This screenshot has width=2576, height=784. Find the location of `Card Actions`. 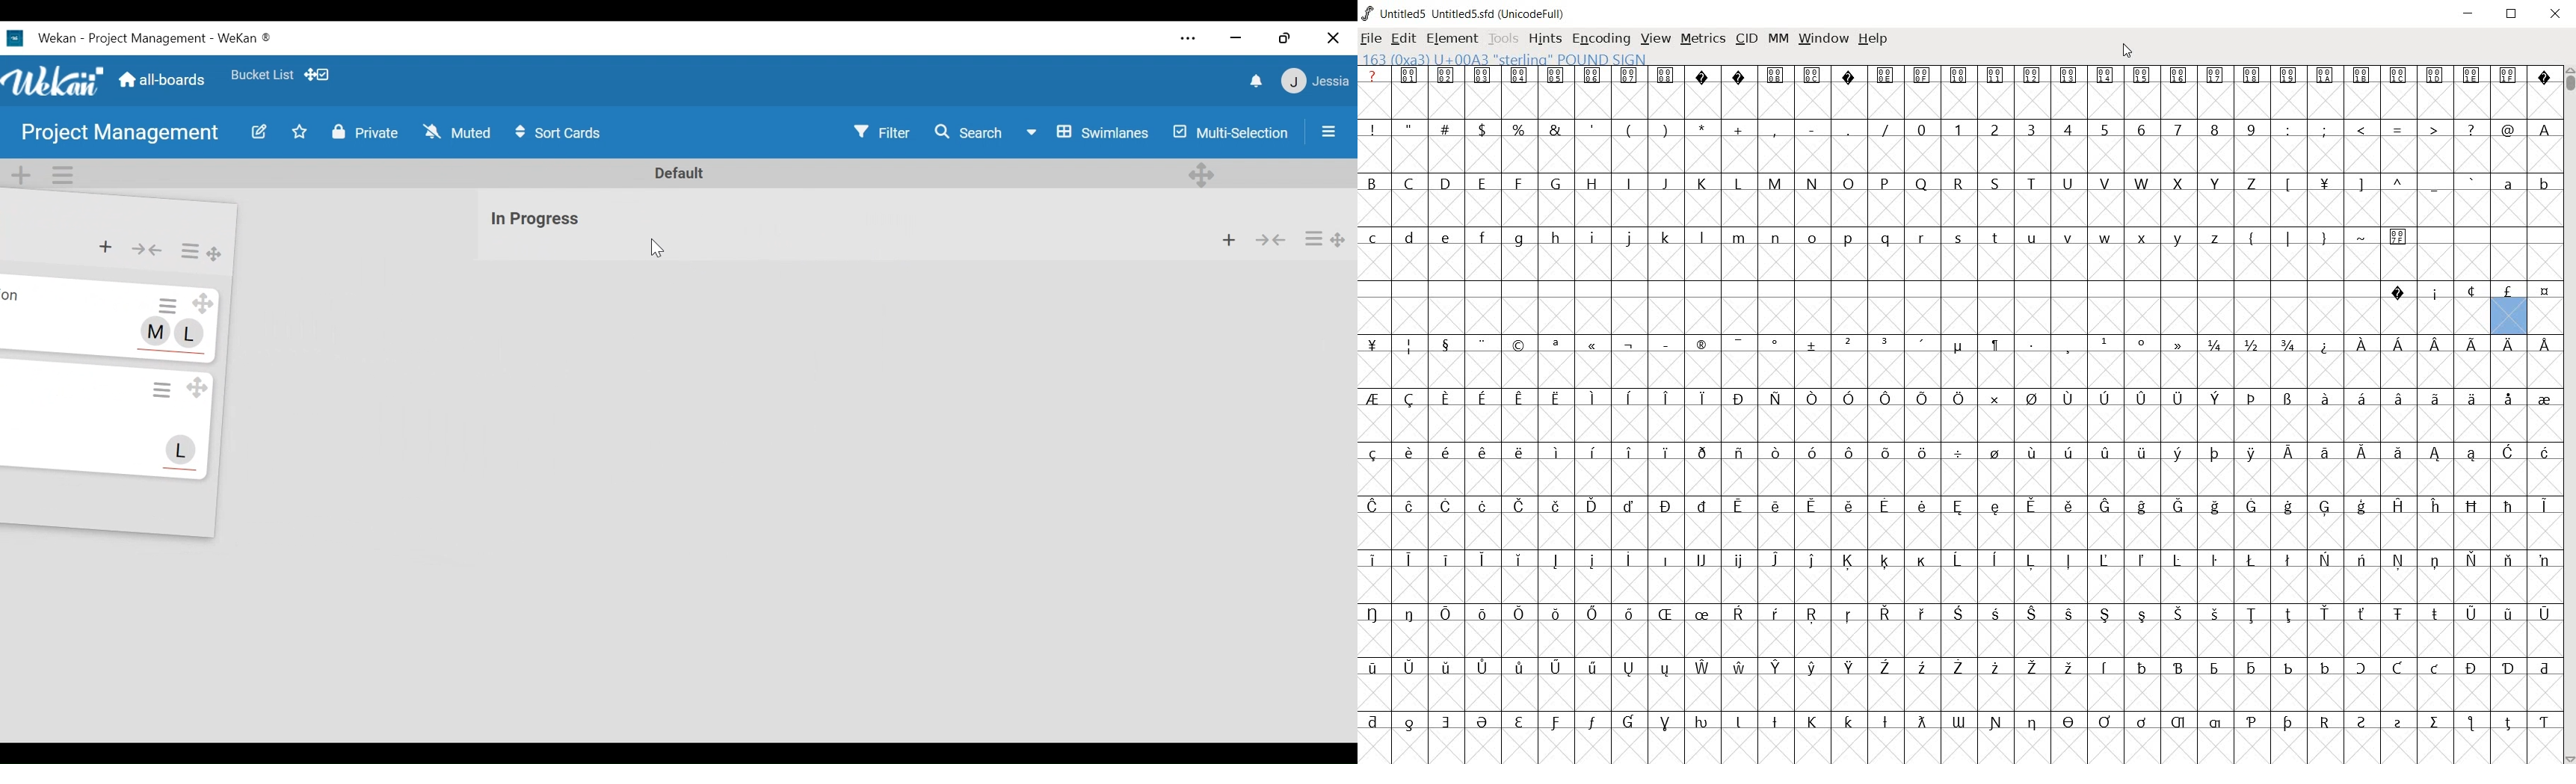

Card Actions is located at coordinates (161, 389).